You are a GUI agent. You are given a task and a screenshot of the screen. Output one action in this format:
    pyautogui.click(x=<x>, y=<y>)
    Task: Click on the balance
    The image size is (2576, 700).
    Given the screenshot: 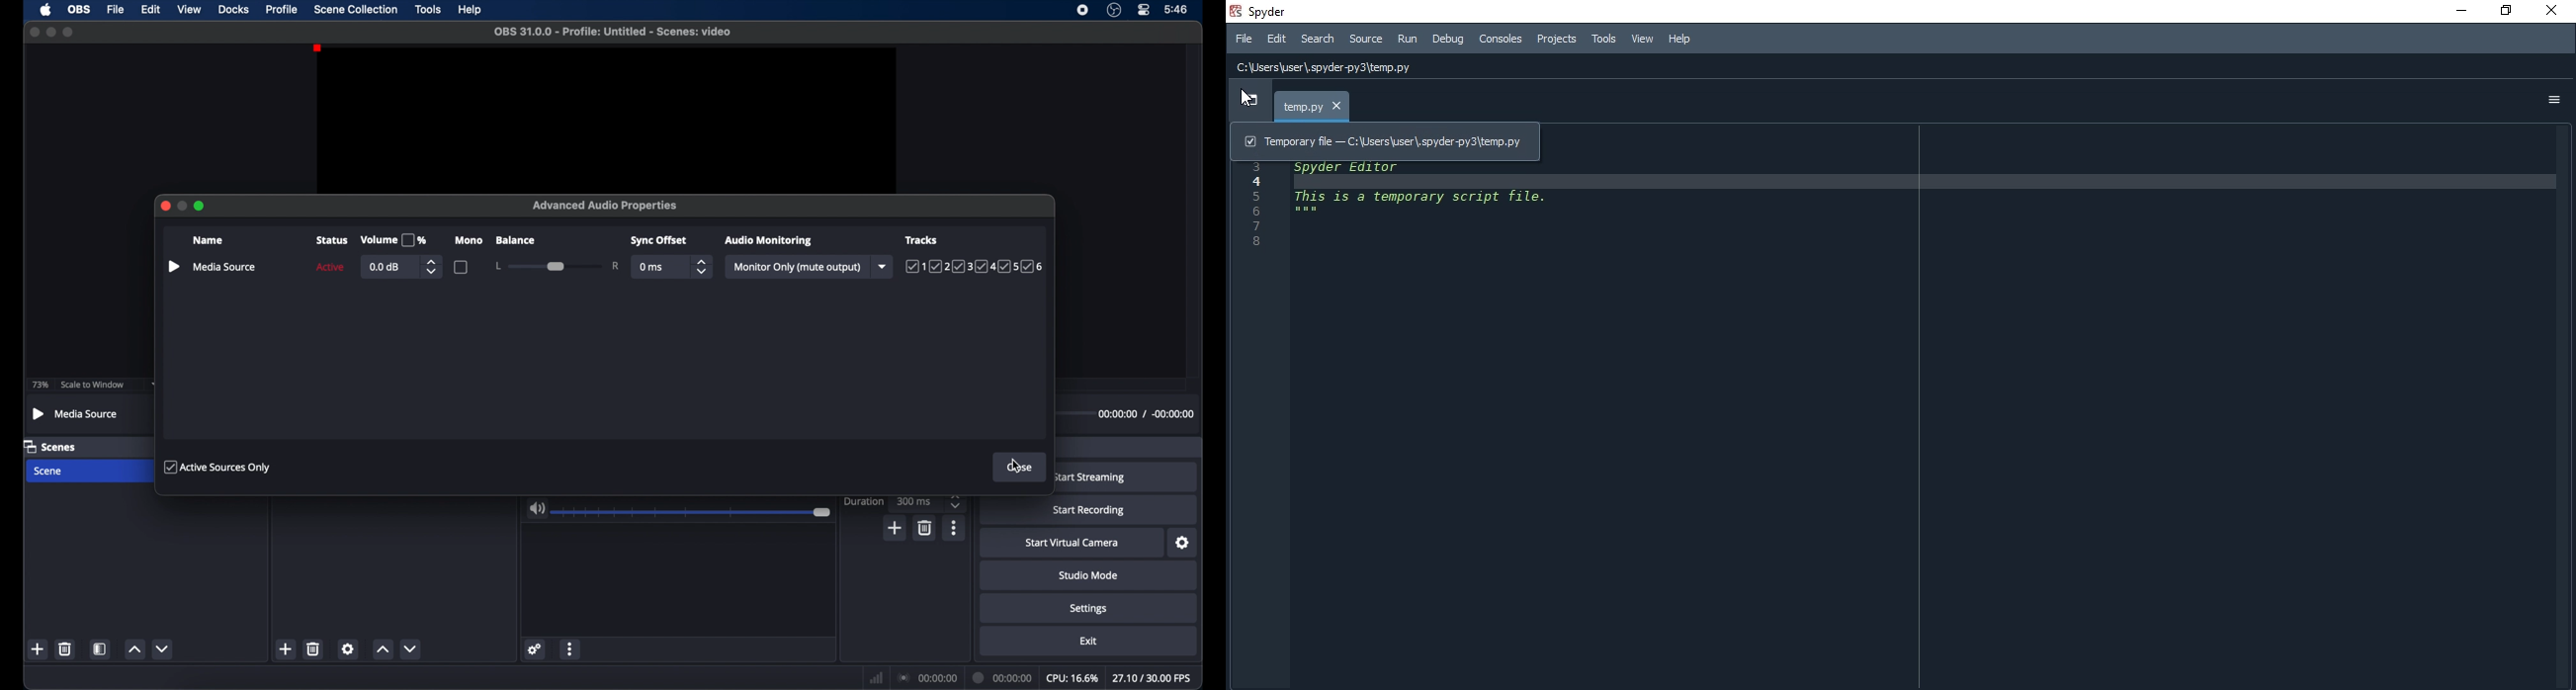 What is the action you would take?
    pyautogui.click(x=515, y=240)
    